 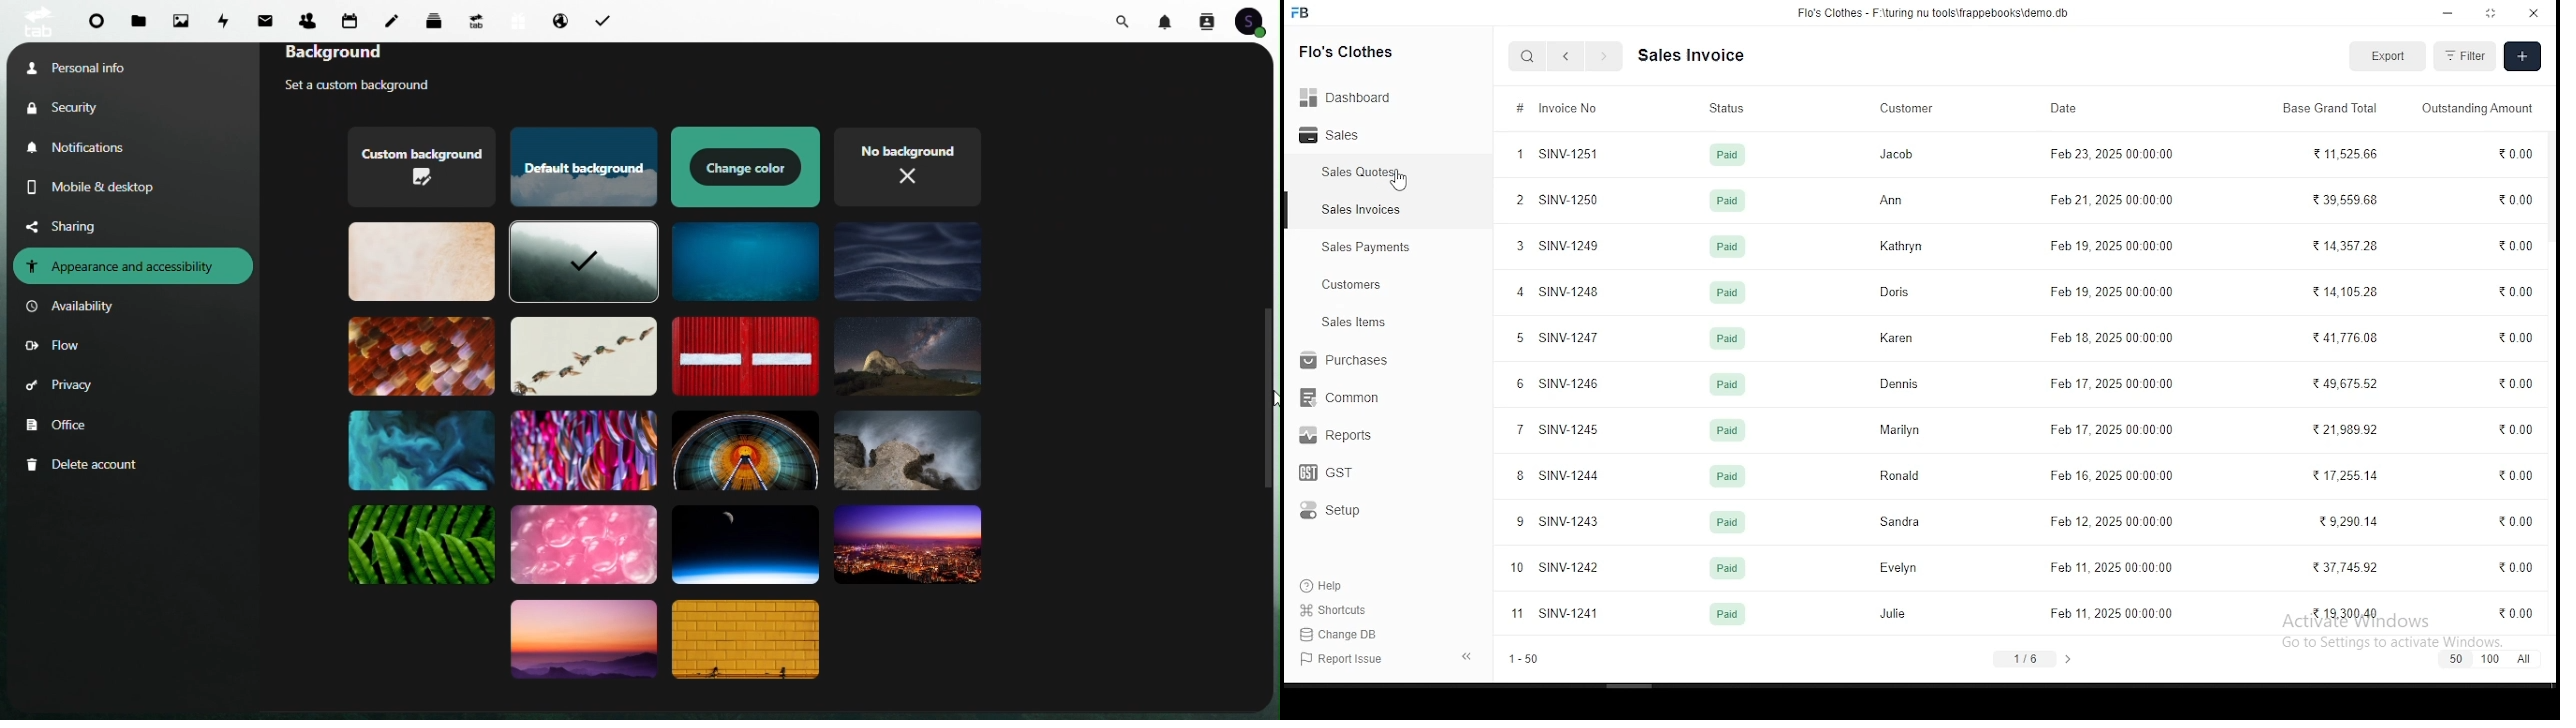 I want to click on cursor, so click(x=1272, y=401).